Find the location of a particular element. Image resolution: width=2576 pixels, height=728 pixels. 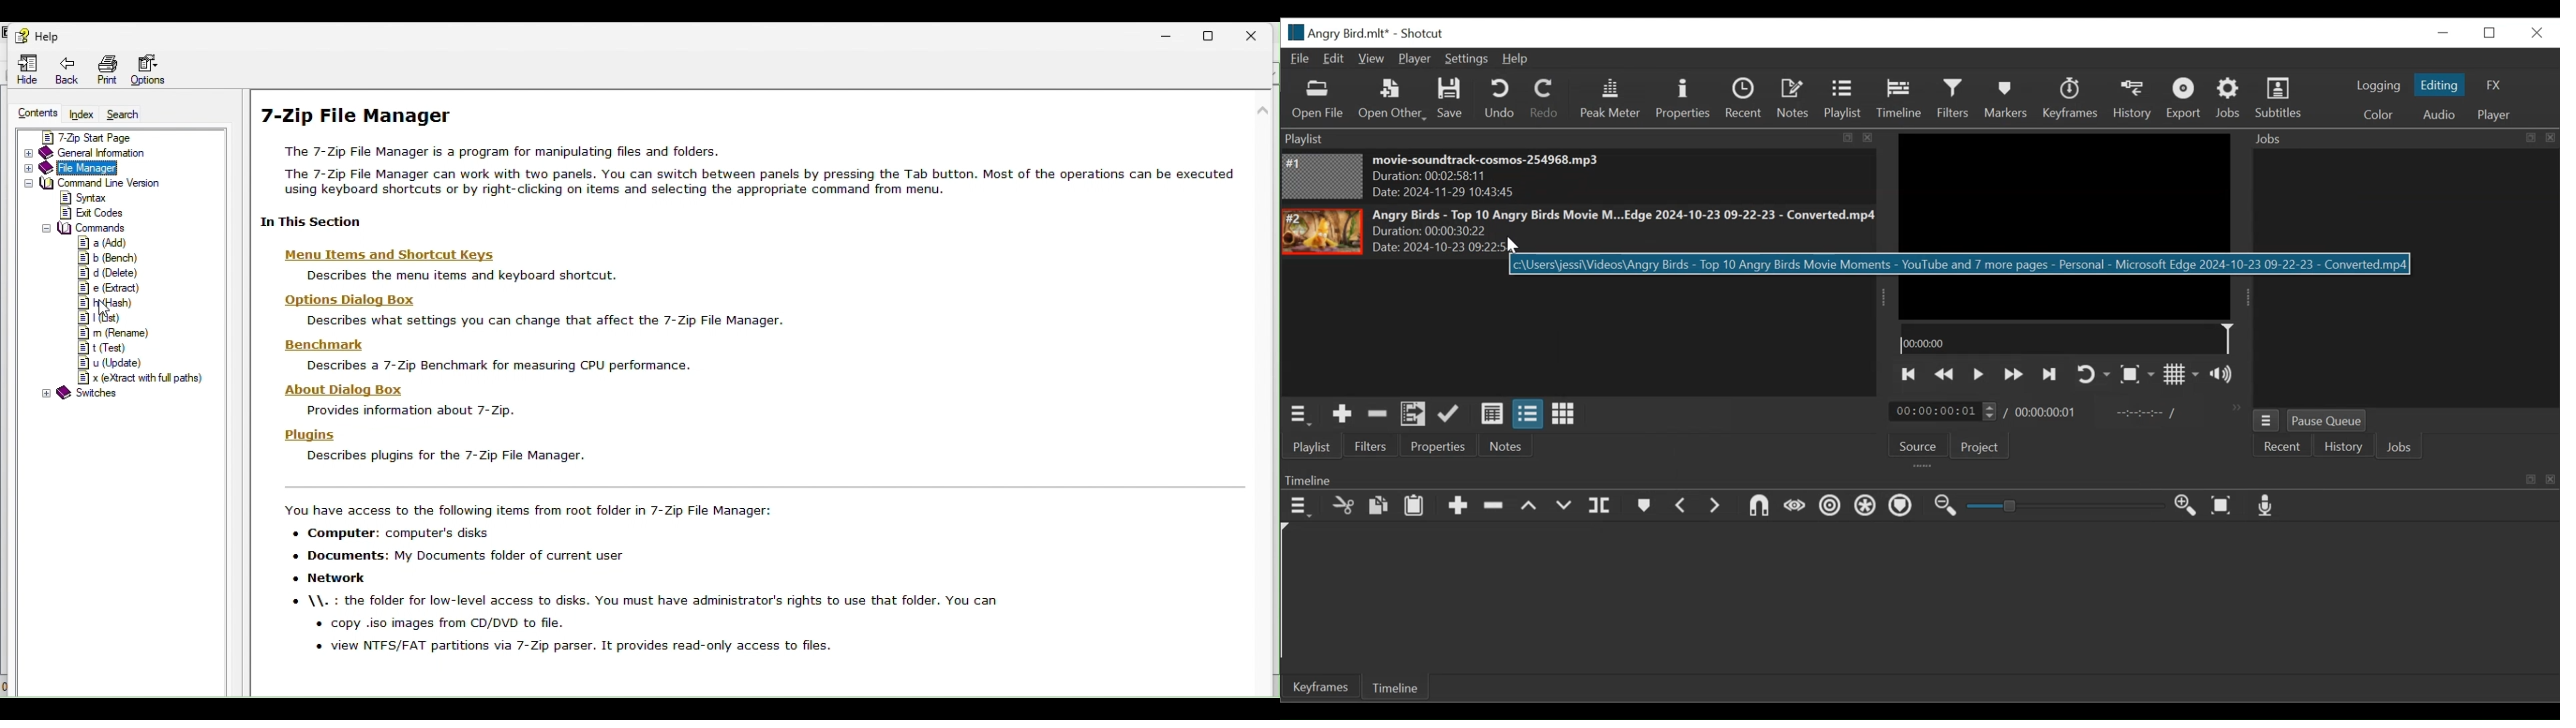

Skip to the next point is located at coordinates (2051, 375).